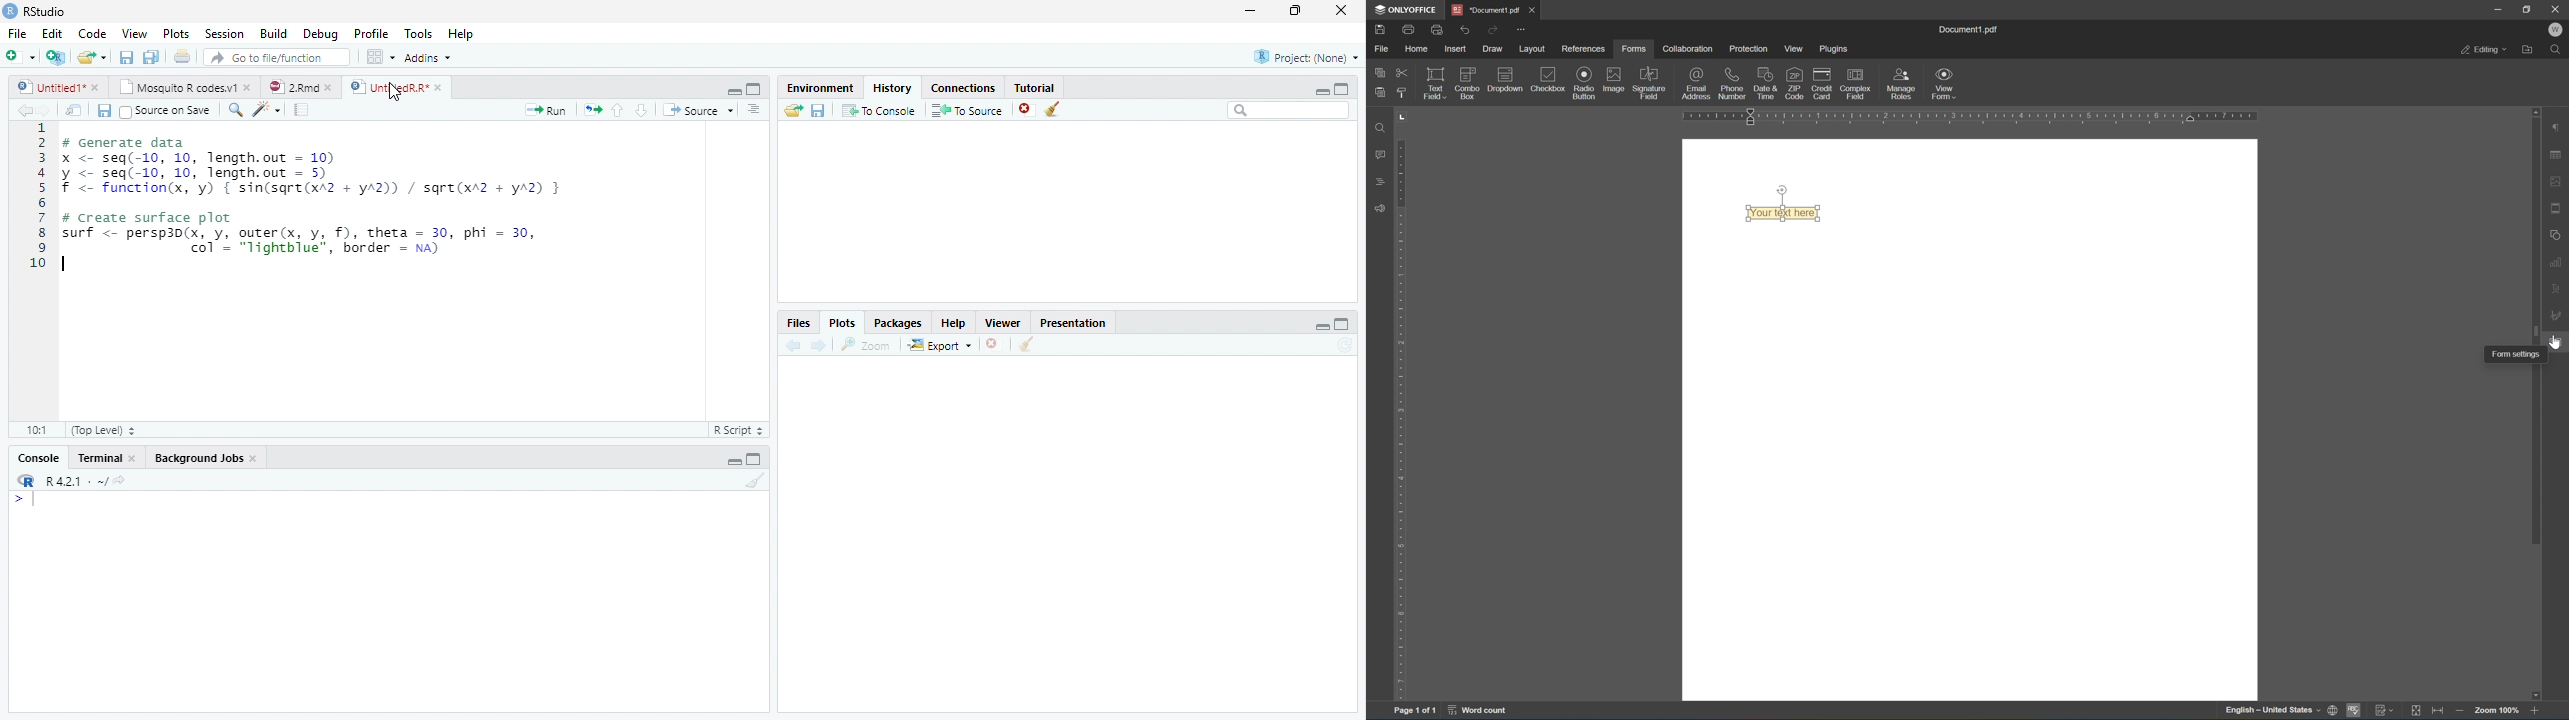  Describe the element at coordinates (1749, 48) in the screenshot. I see `protection` at that location.